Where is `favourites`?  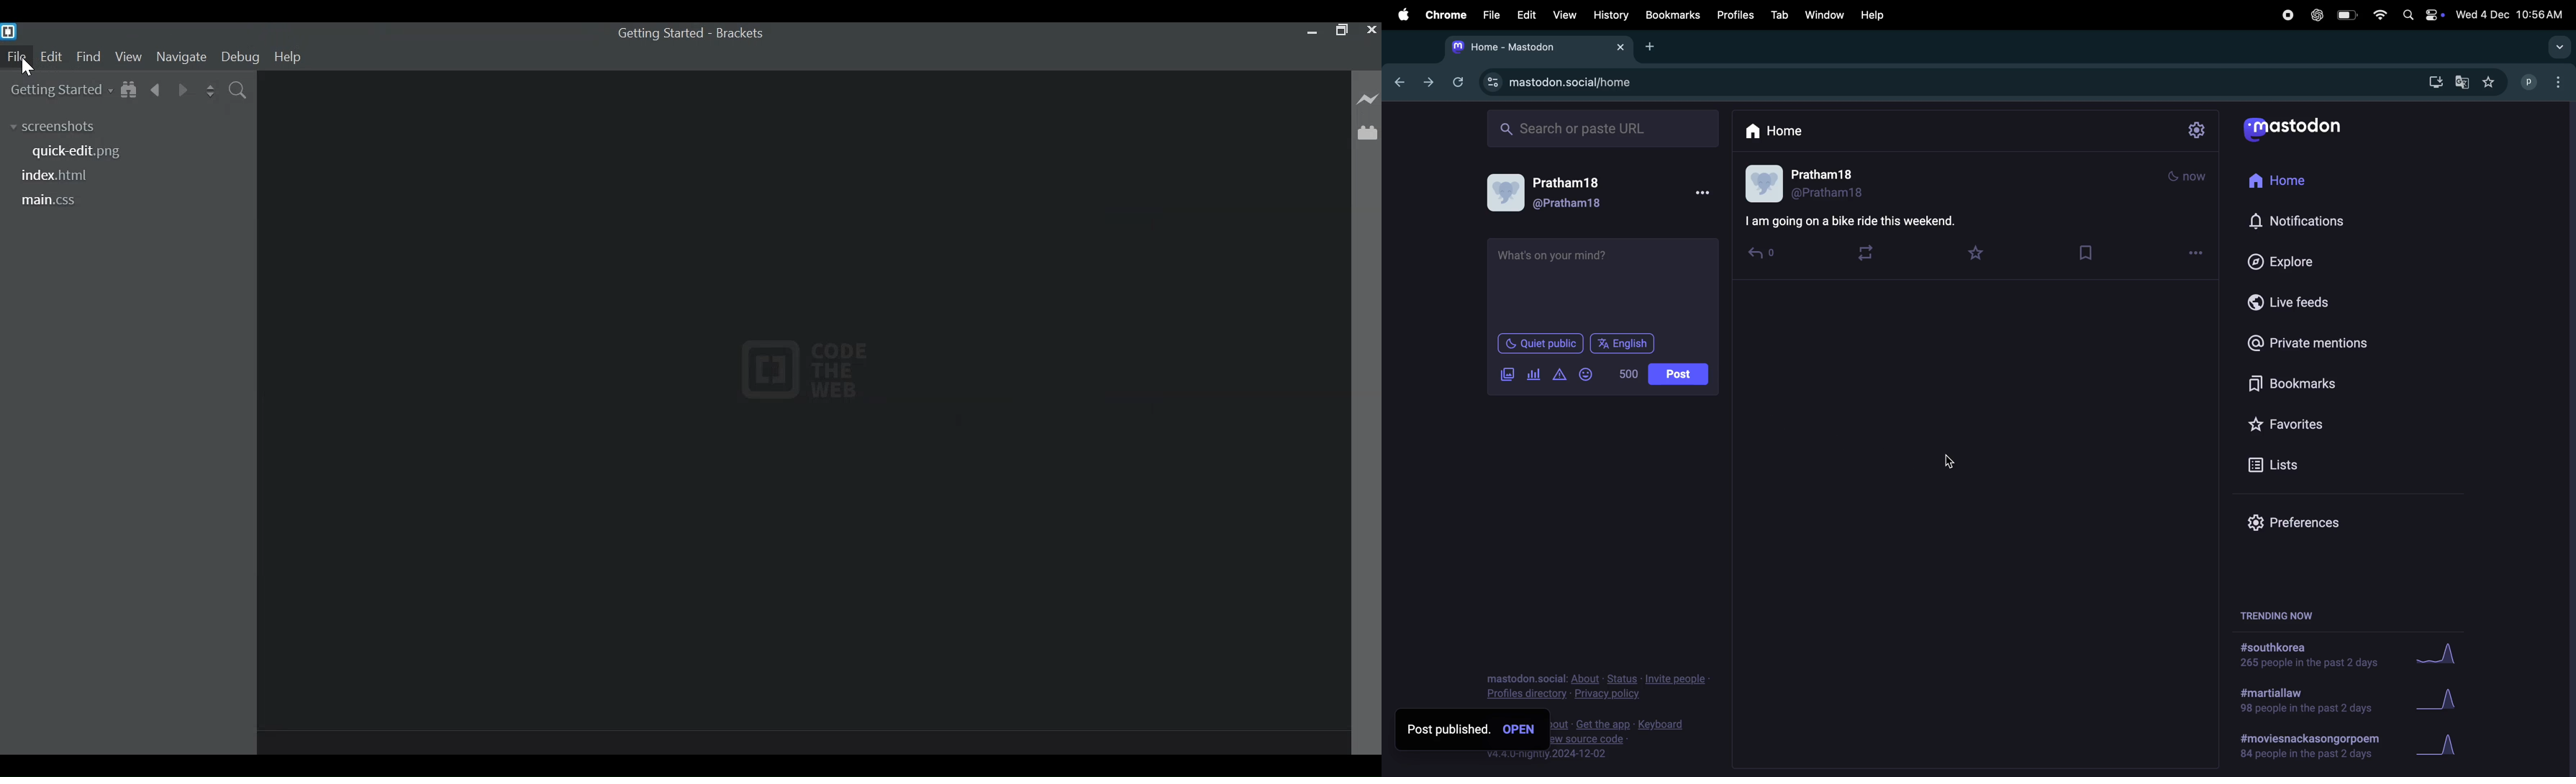
favourites is located at coordinates (2490, 81).